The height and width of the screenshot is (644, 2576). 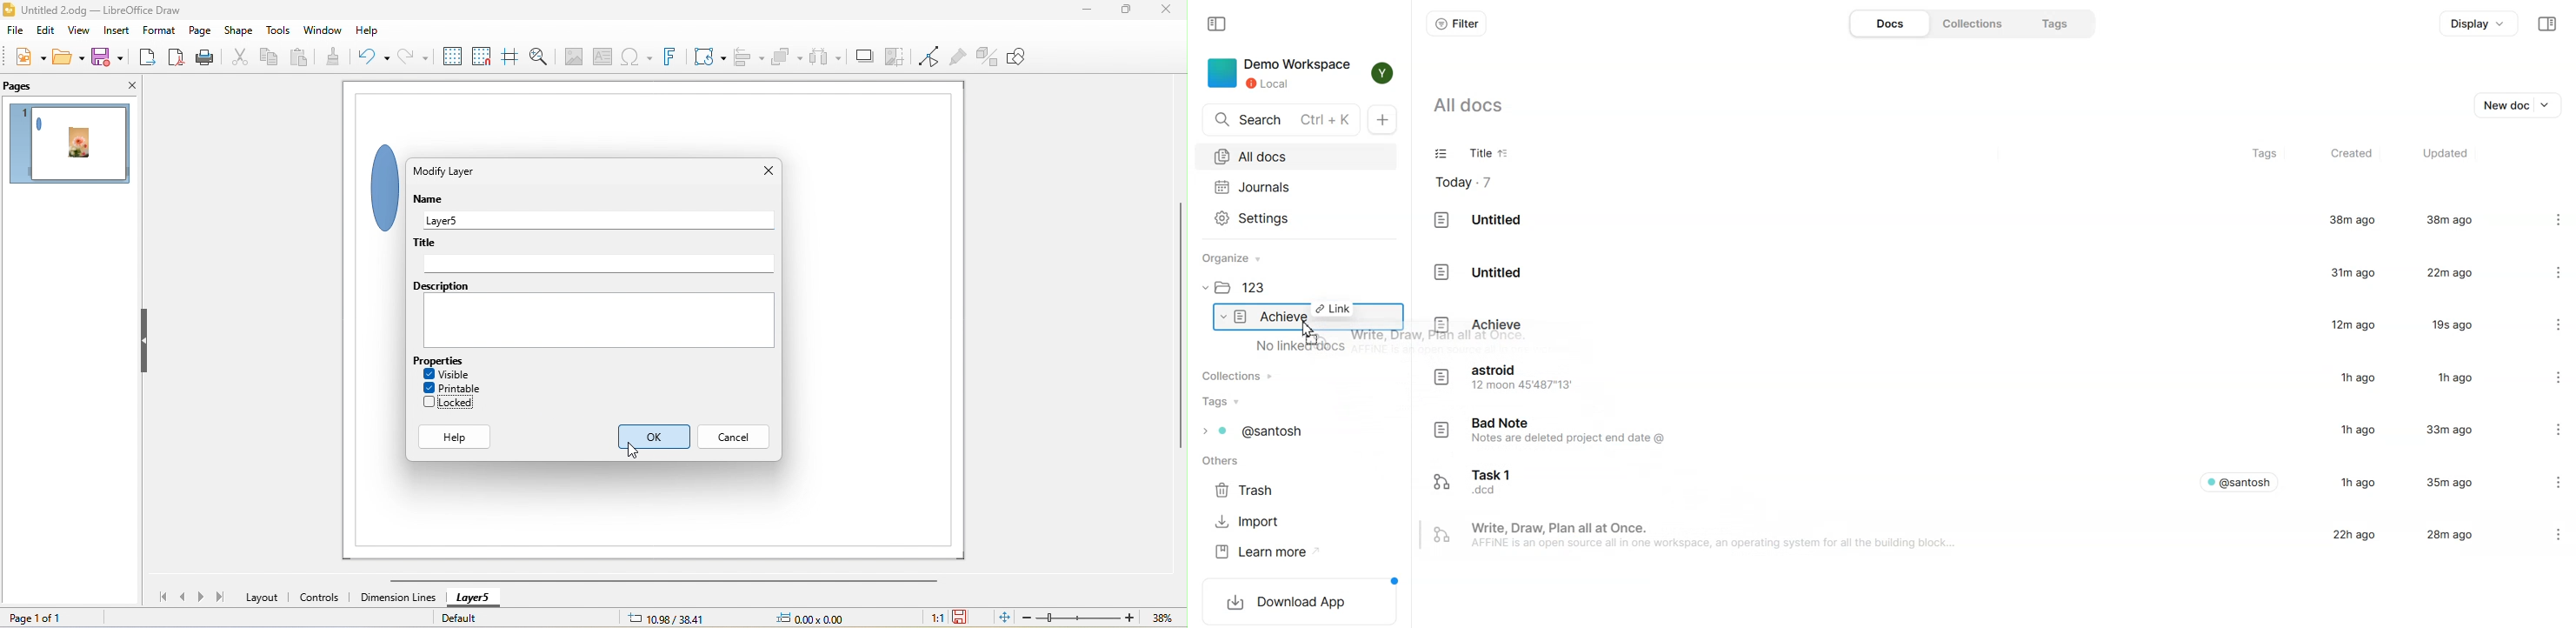 What do you see at coordinates (2546, 324) in the screenshot?
I see `Settings` at bounding box center [2546, 324].